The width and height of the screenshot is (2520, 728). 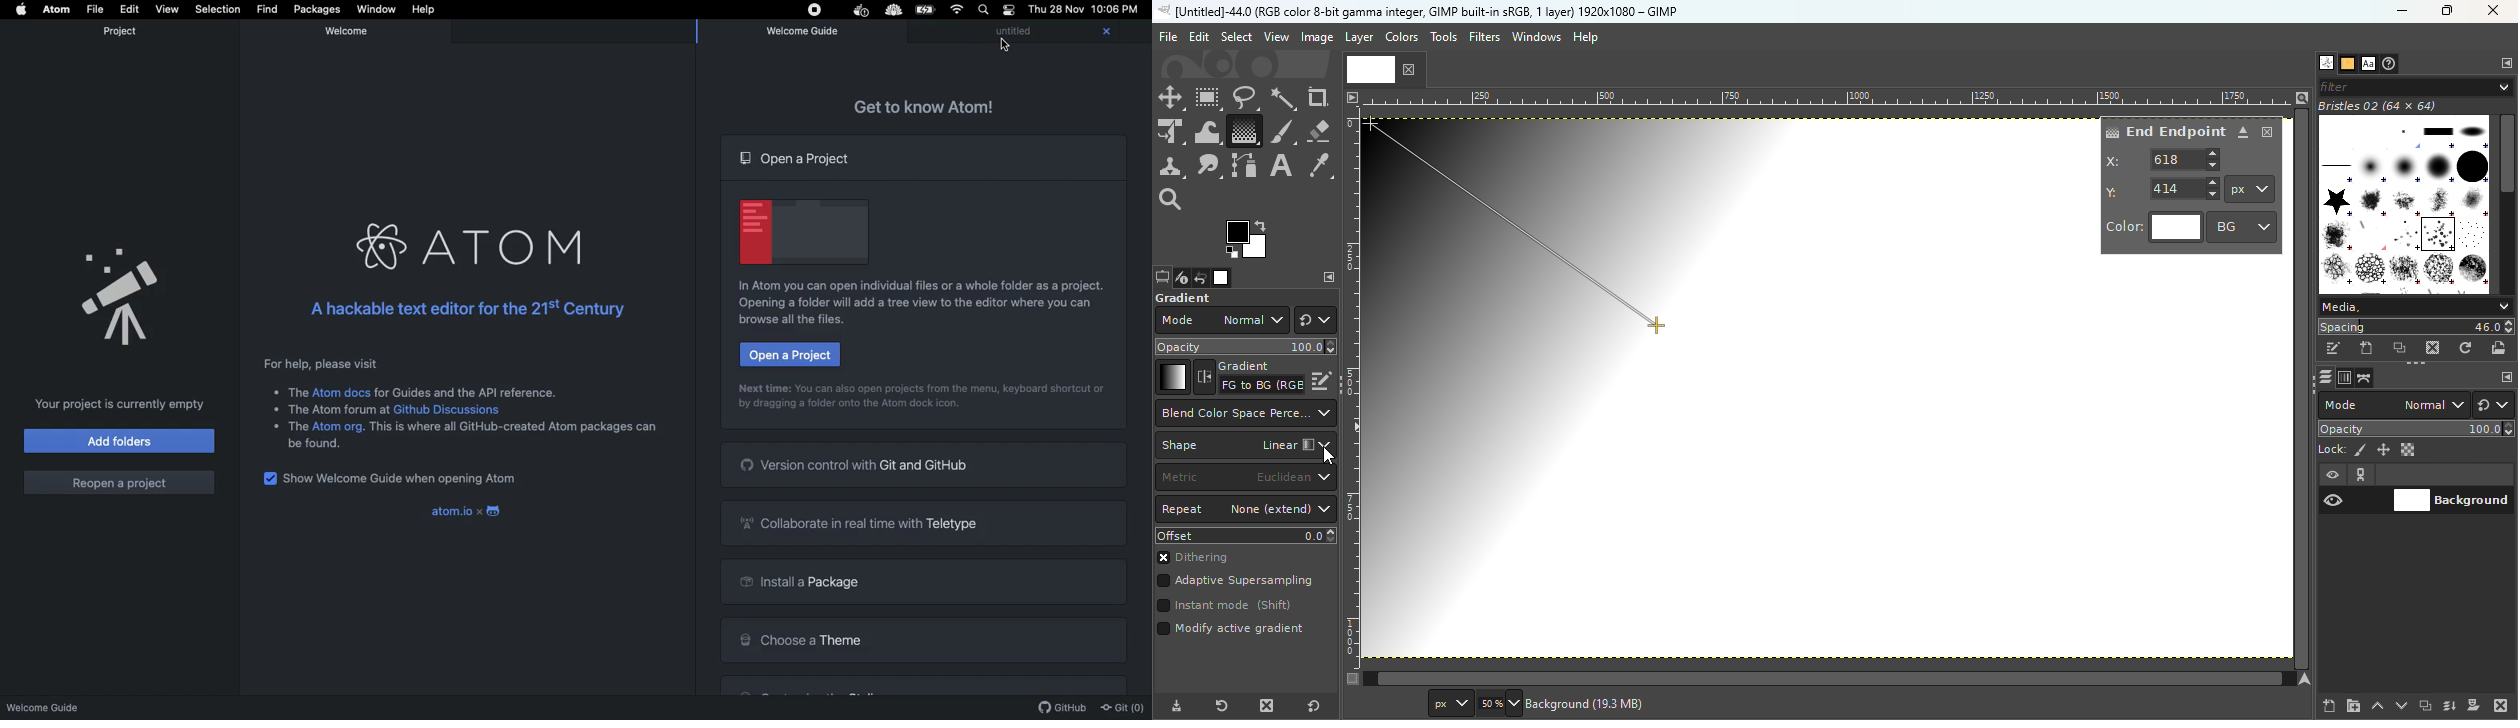 I want to click on Open the layers dialog, so click(x=2323, y=377).